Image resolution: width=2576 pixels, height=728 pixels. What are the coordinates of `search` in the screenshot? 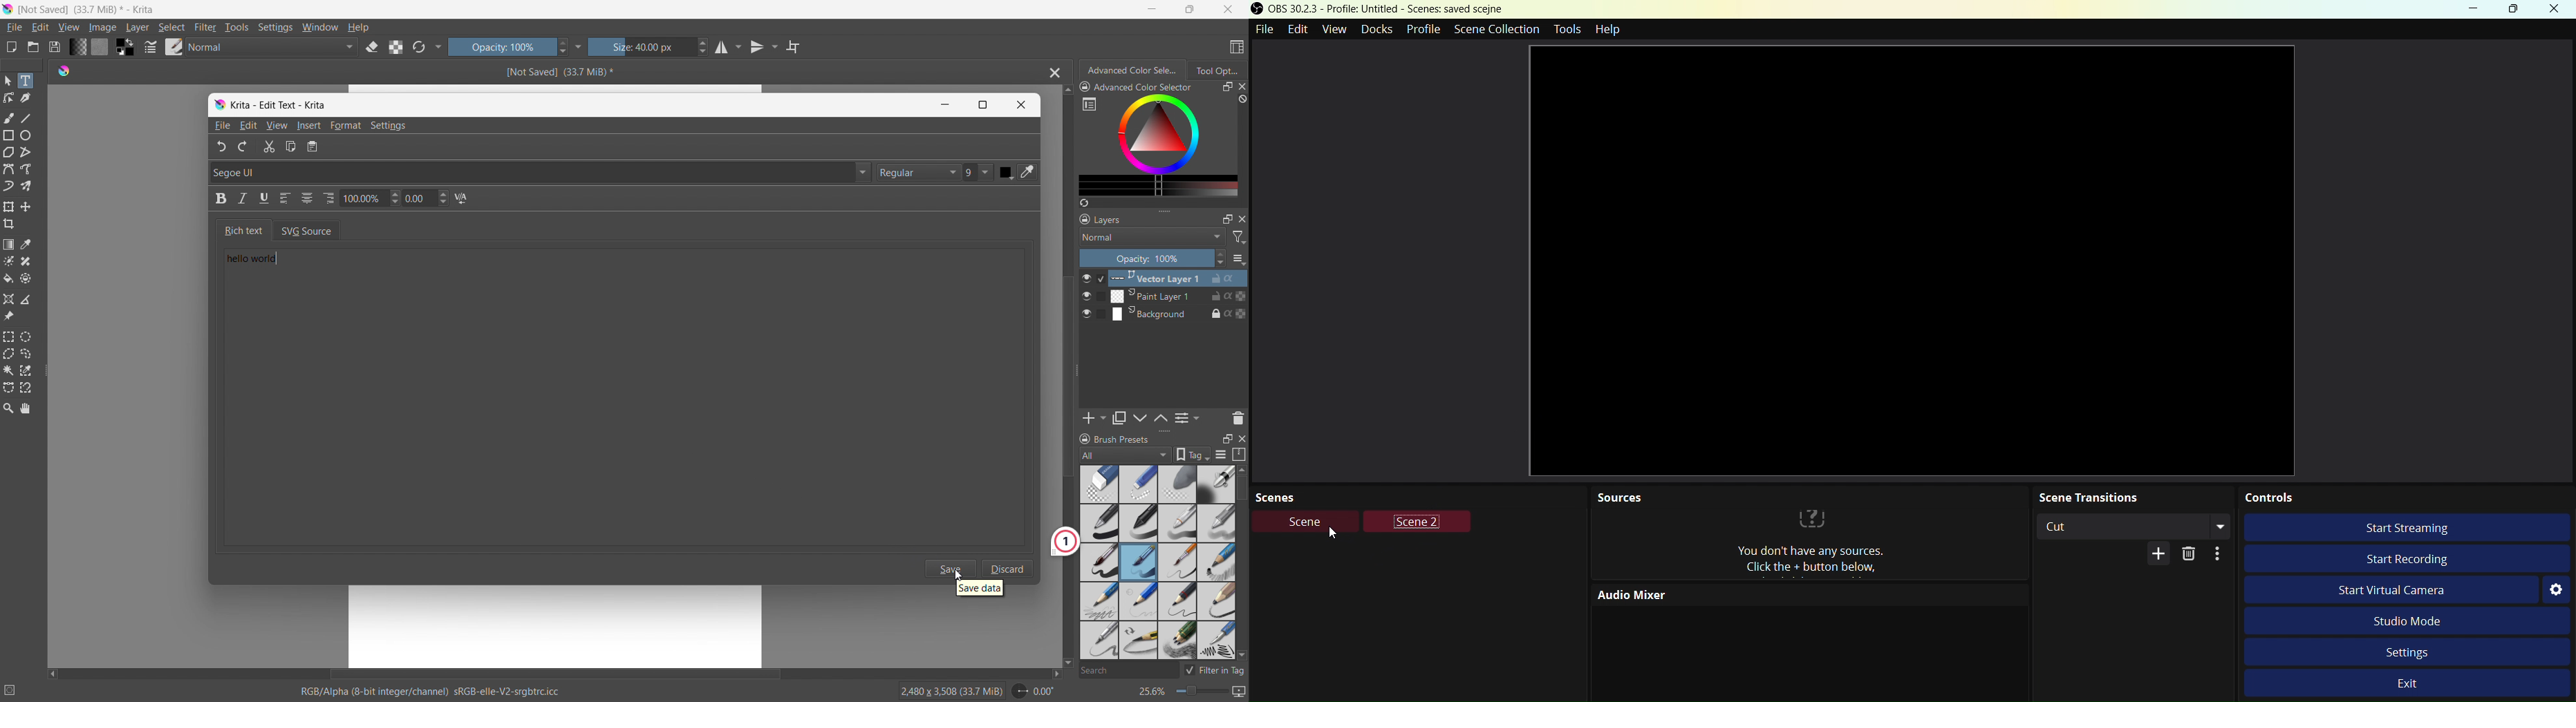 It's located at (1127, 671).